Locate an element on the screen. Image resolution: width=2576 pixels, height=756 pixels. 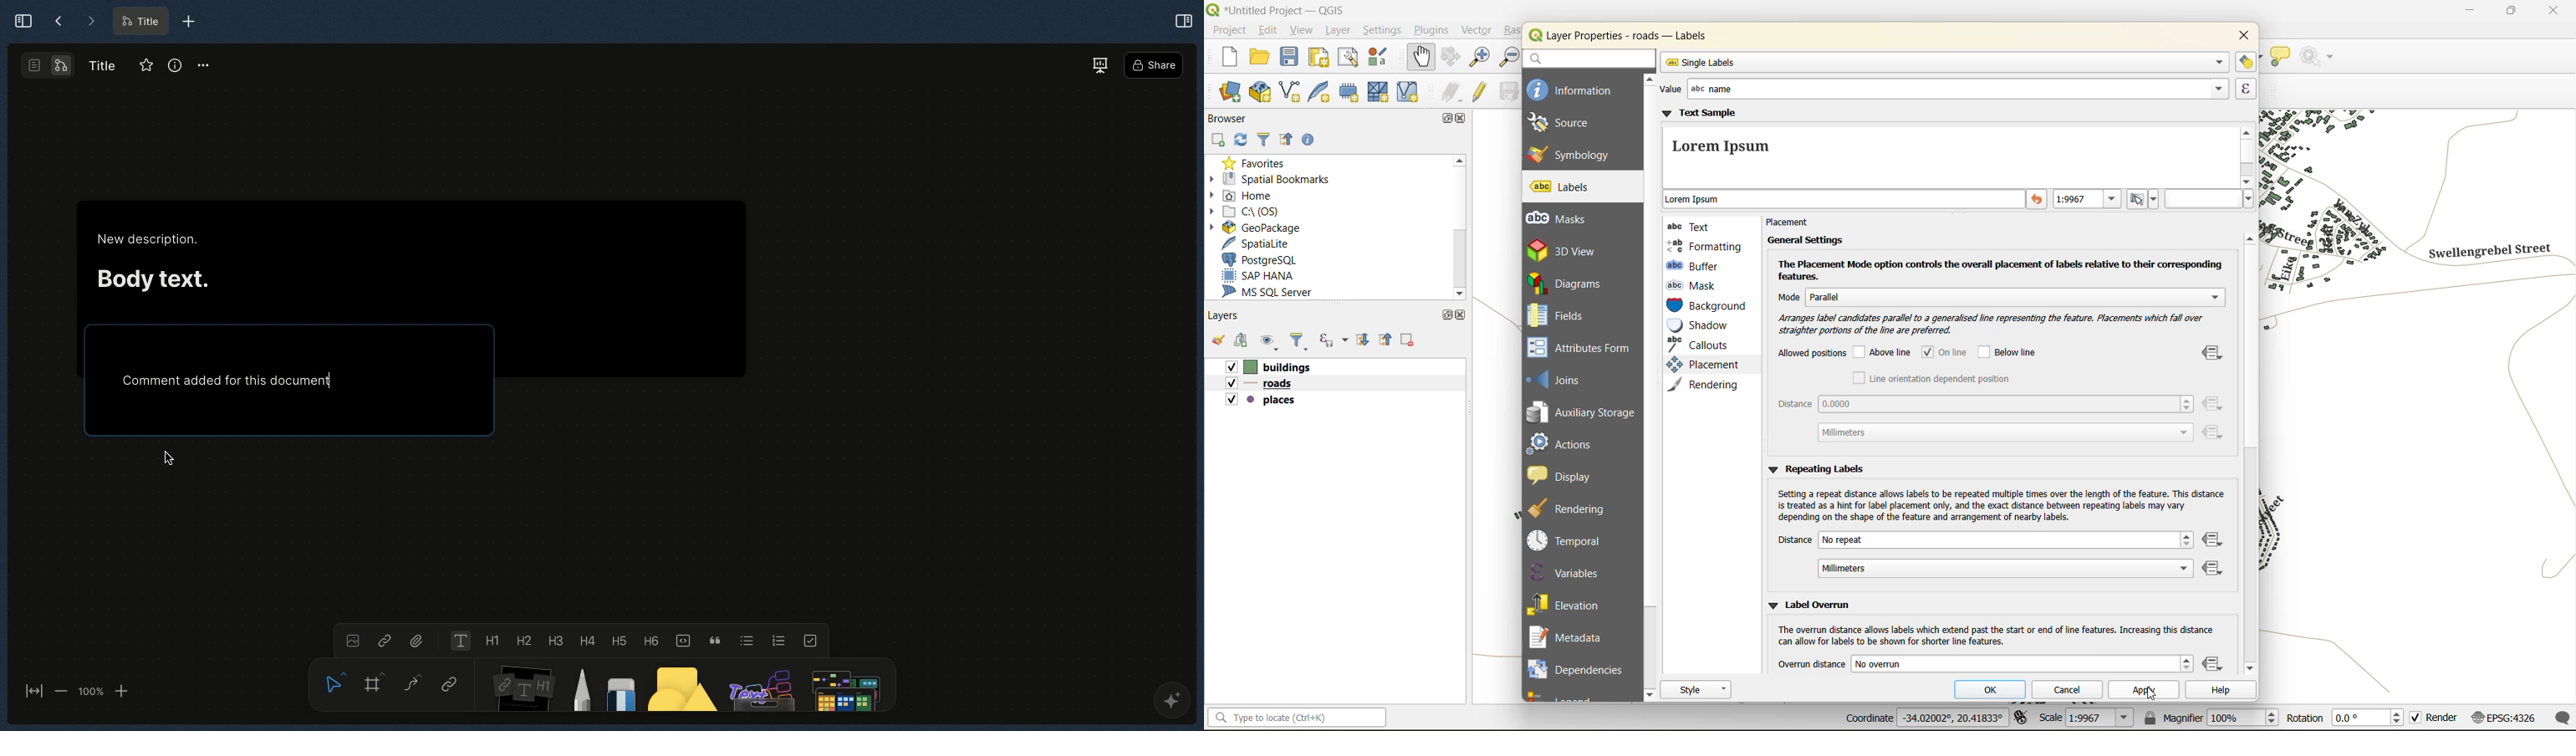
Text is located at coordinates (458, 641).